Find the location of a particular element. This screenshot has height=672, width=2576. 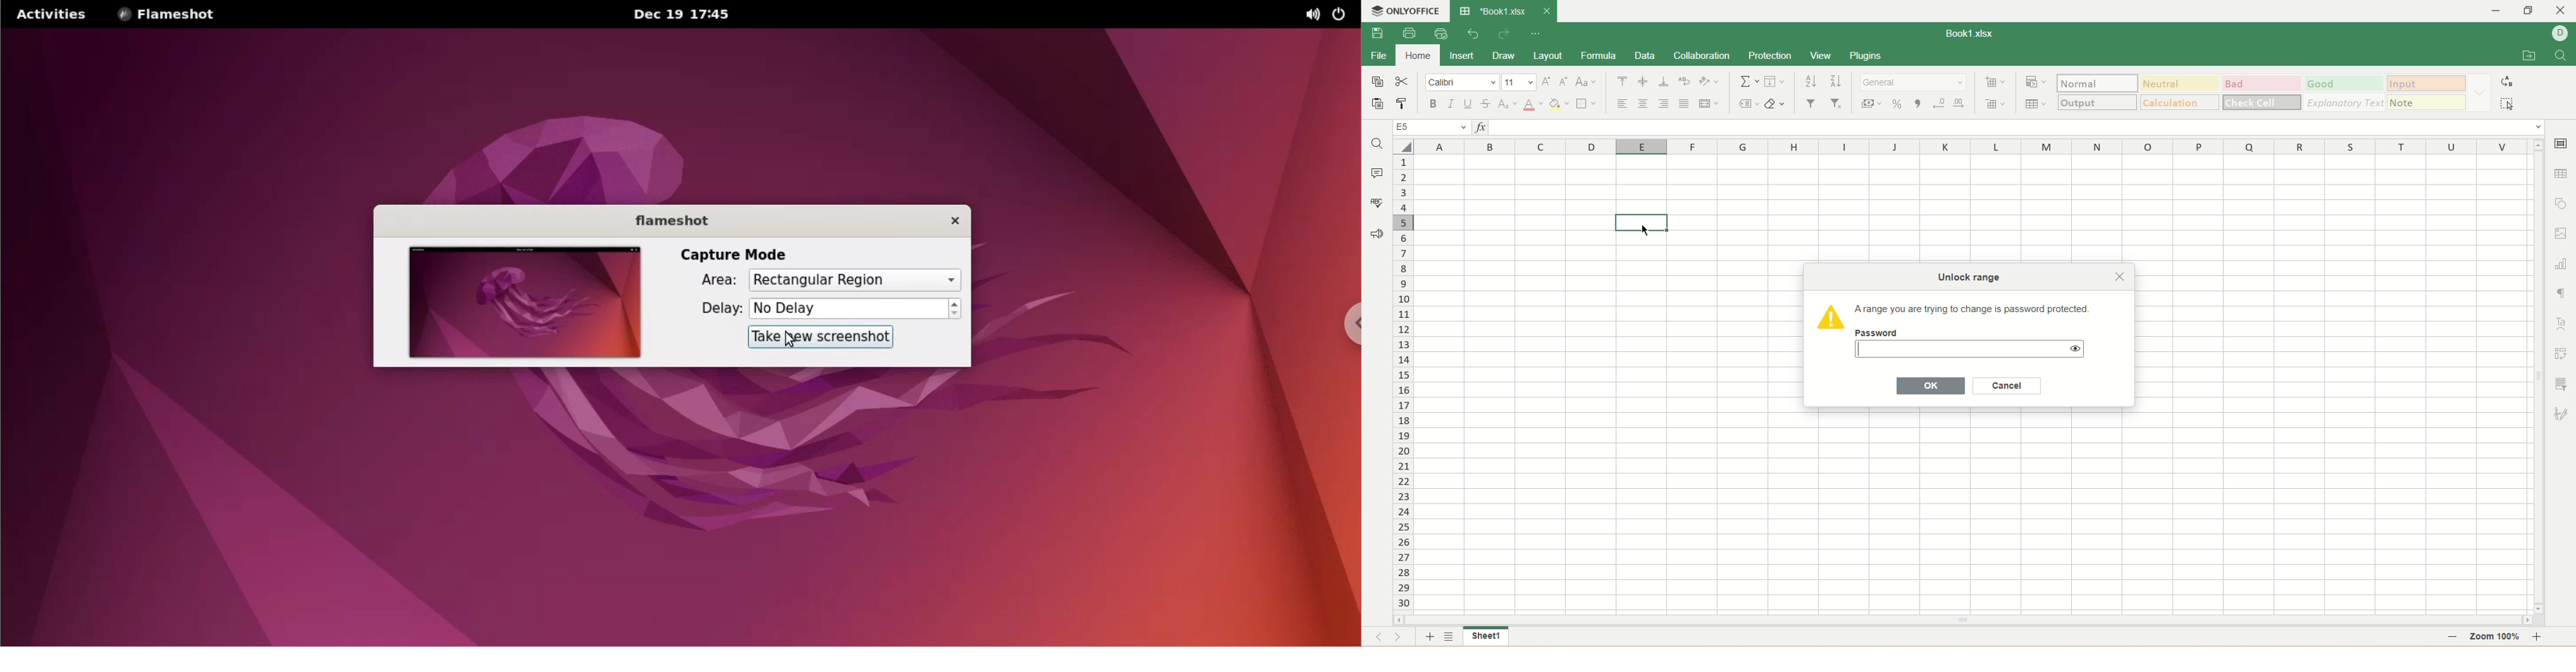

password input text box is located at coordinates (1952, 349).